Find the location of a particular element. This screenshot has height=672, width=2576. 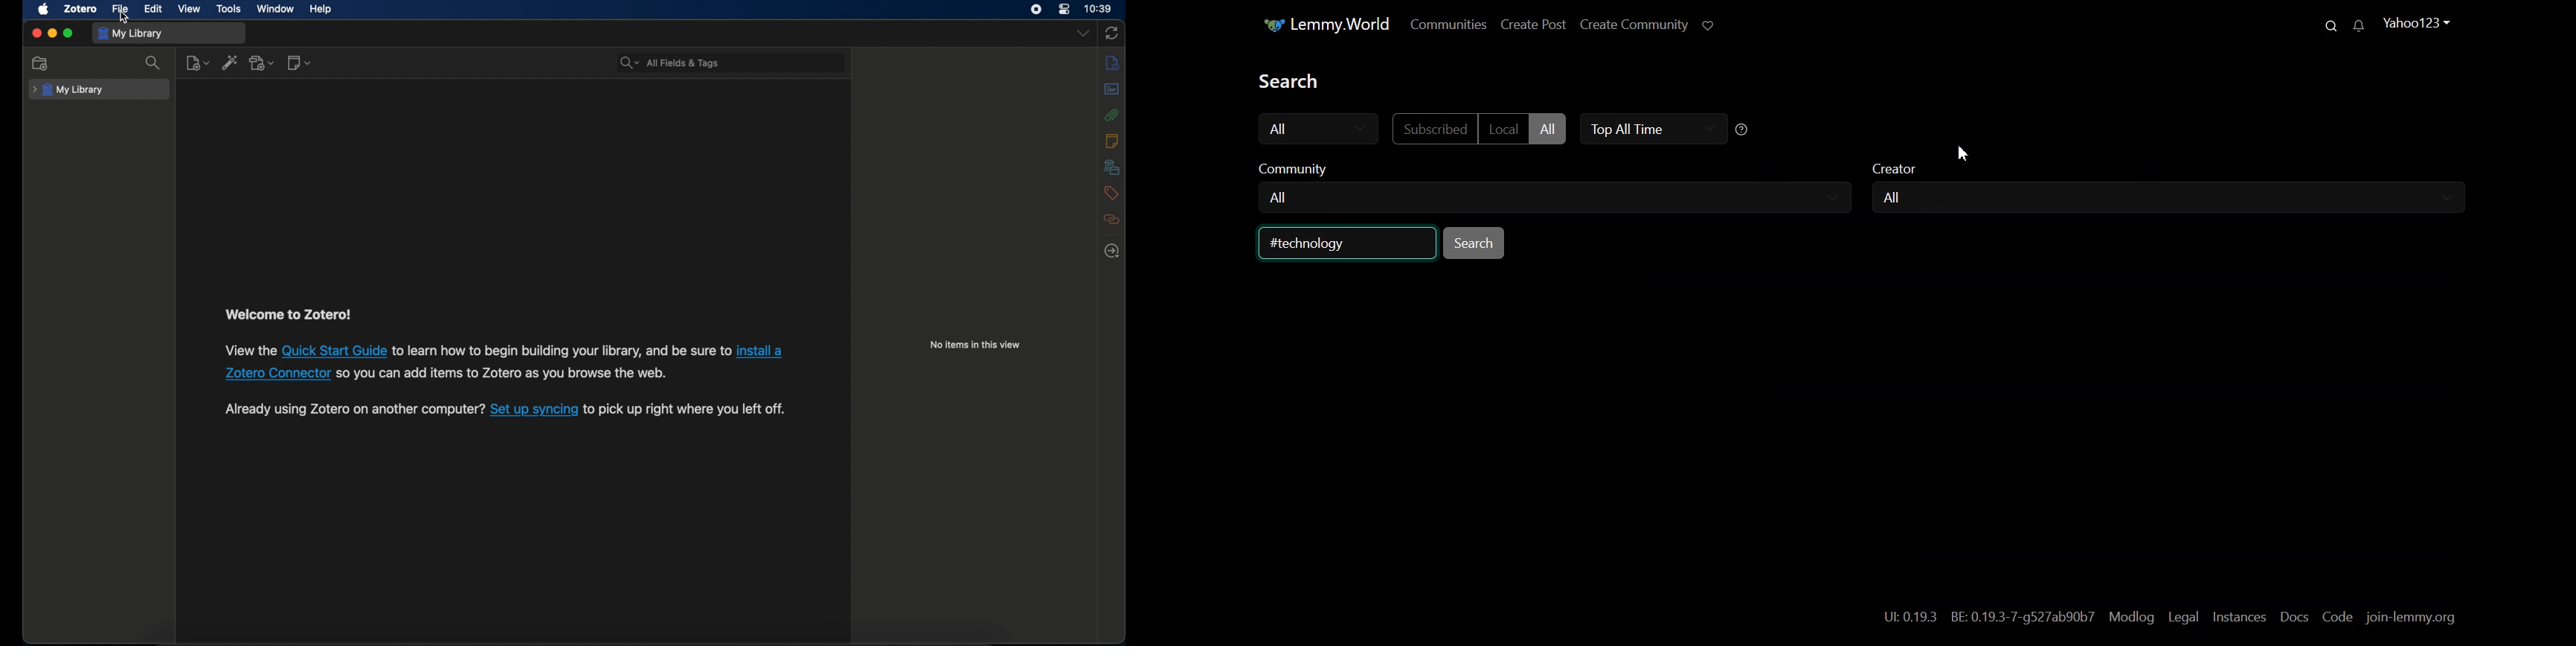

Search is located at coordinates (2325, 25).